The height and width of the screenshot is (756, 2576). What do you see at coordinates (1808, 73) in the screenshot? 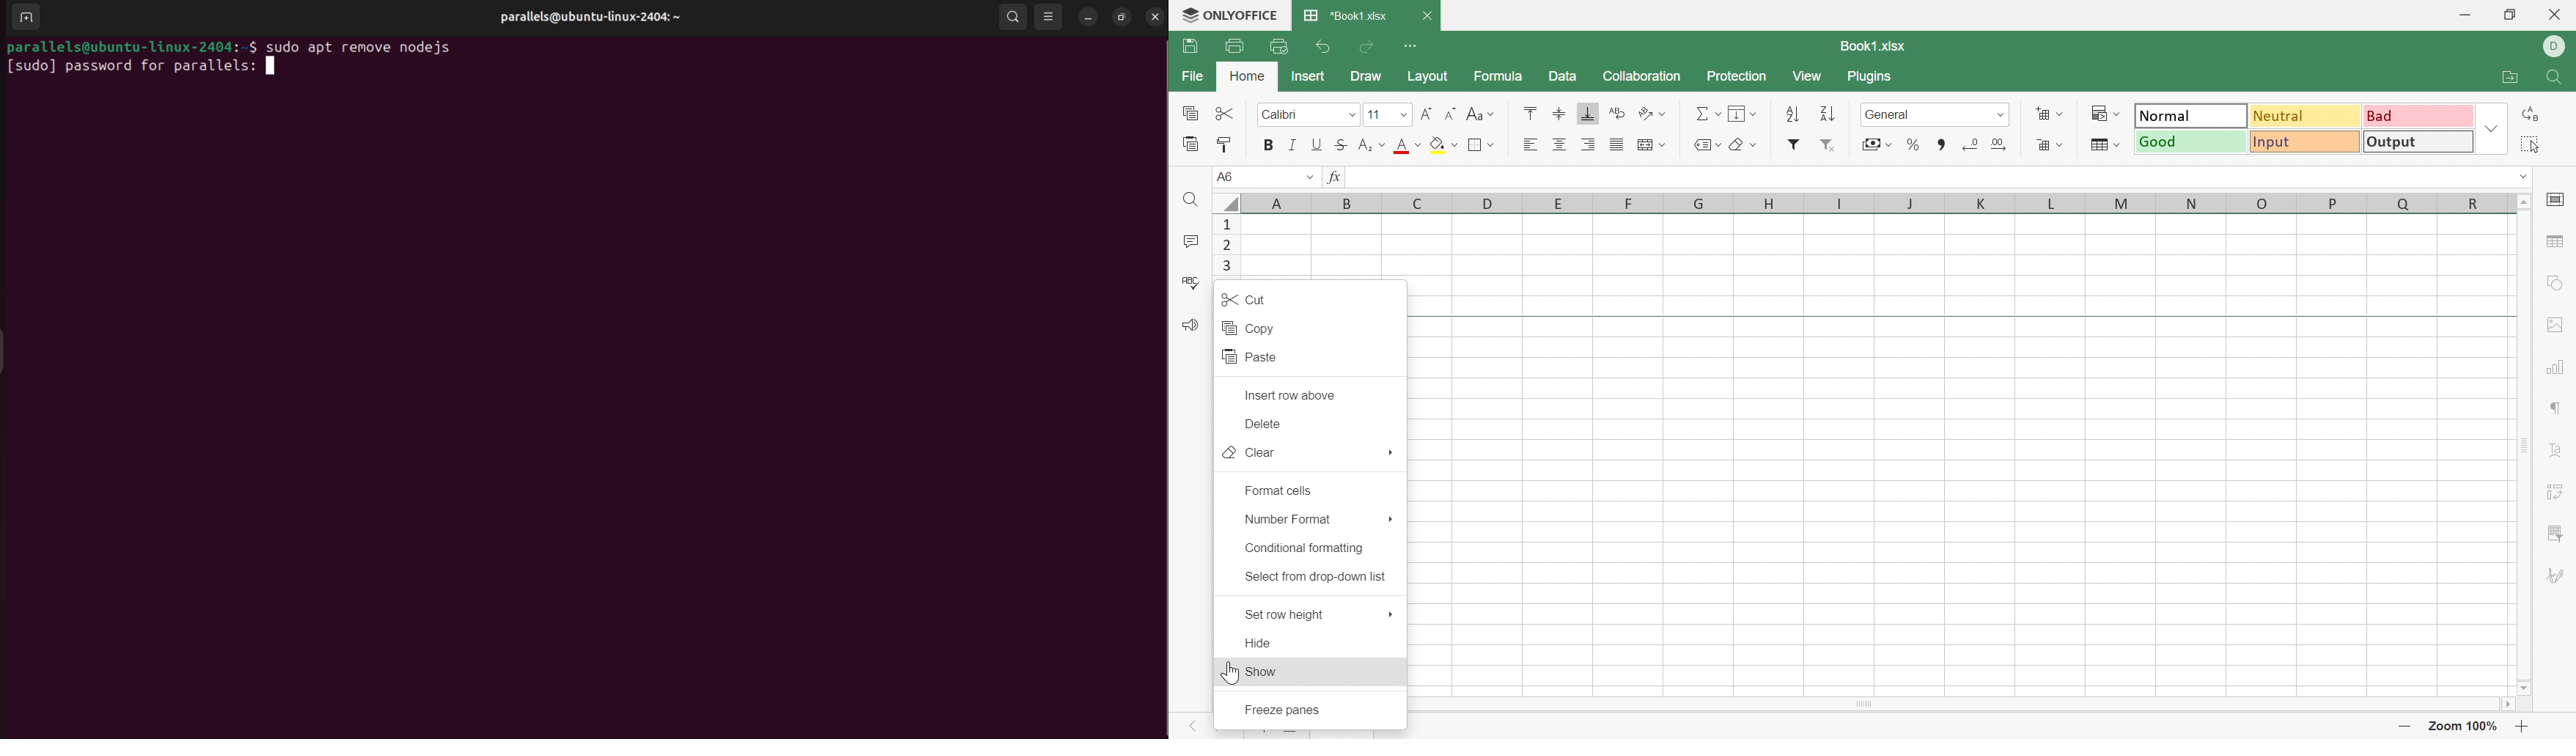
I see `View` at bounding box center [1808, 73].